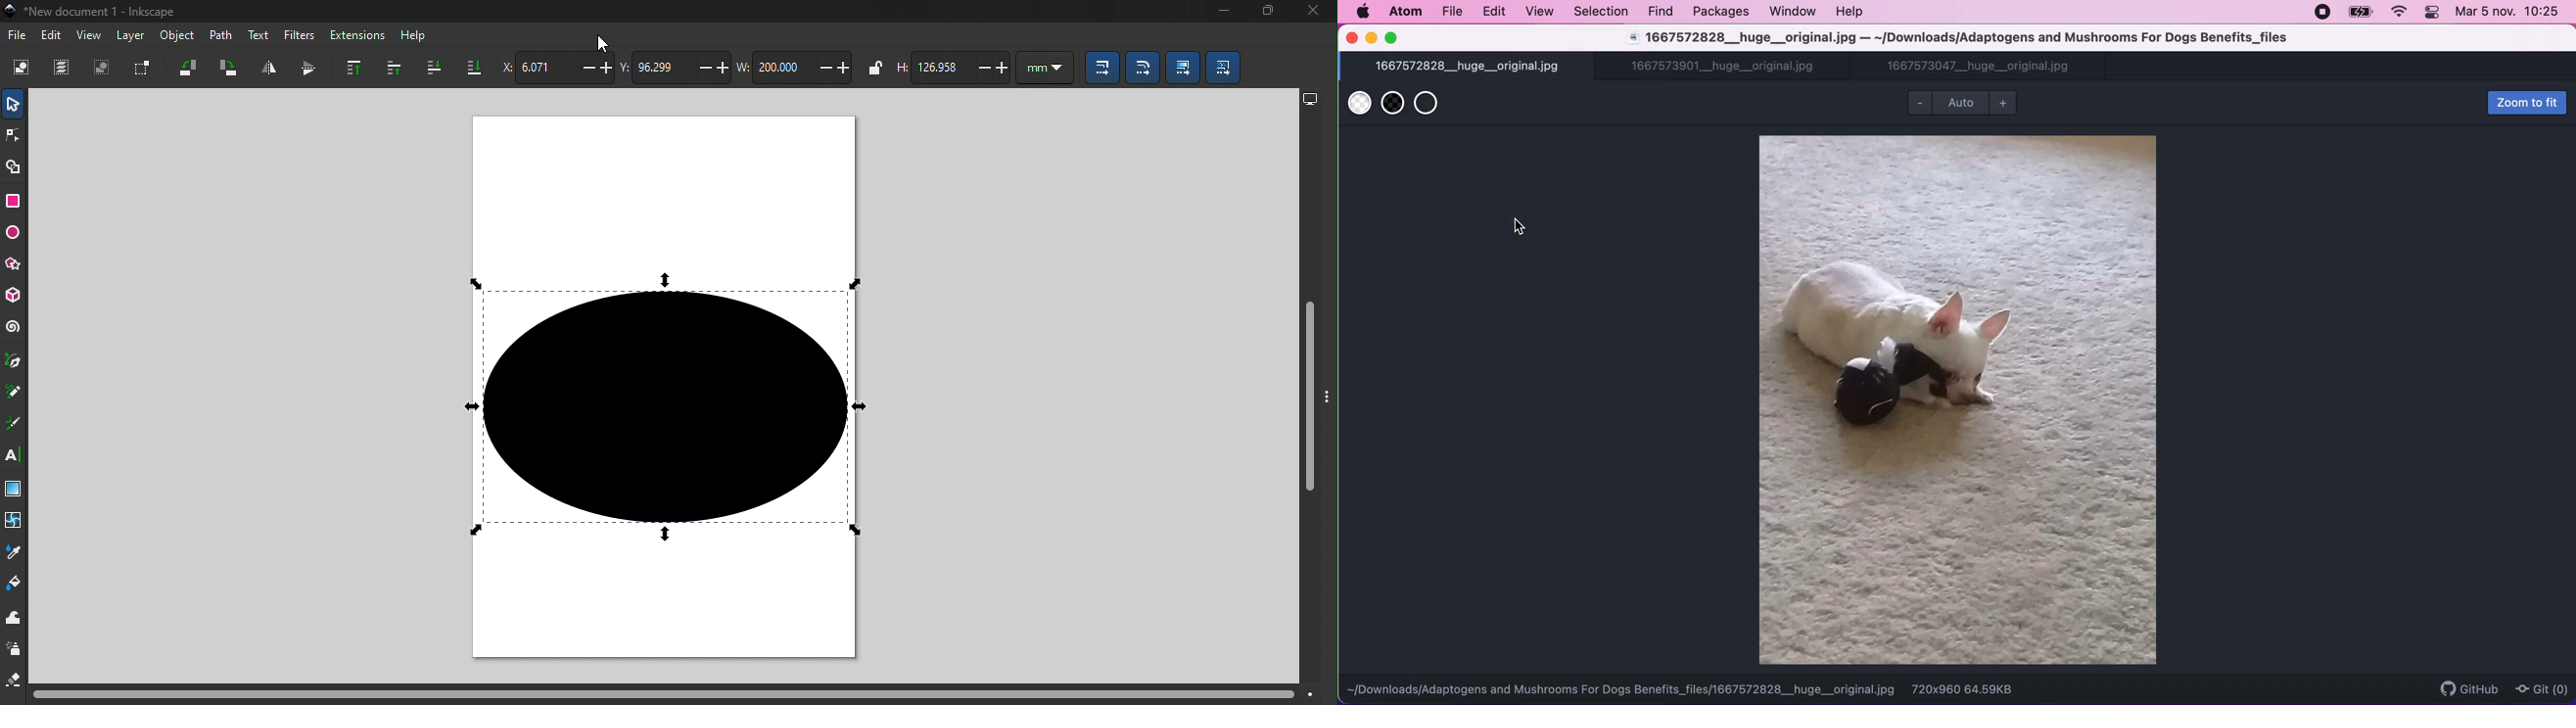 This screenshot has height=728, width=2576. I want to click on Edit, so click(52, 34).